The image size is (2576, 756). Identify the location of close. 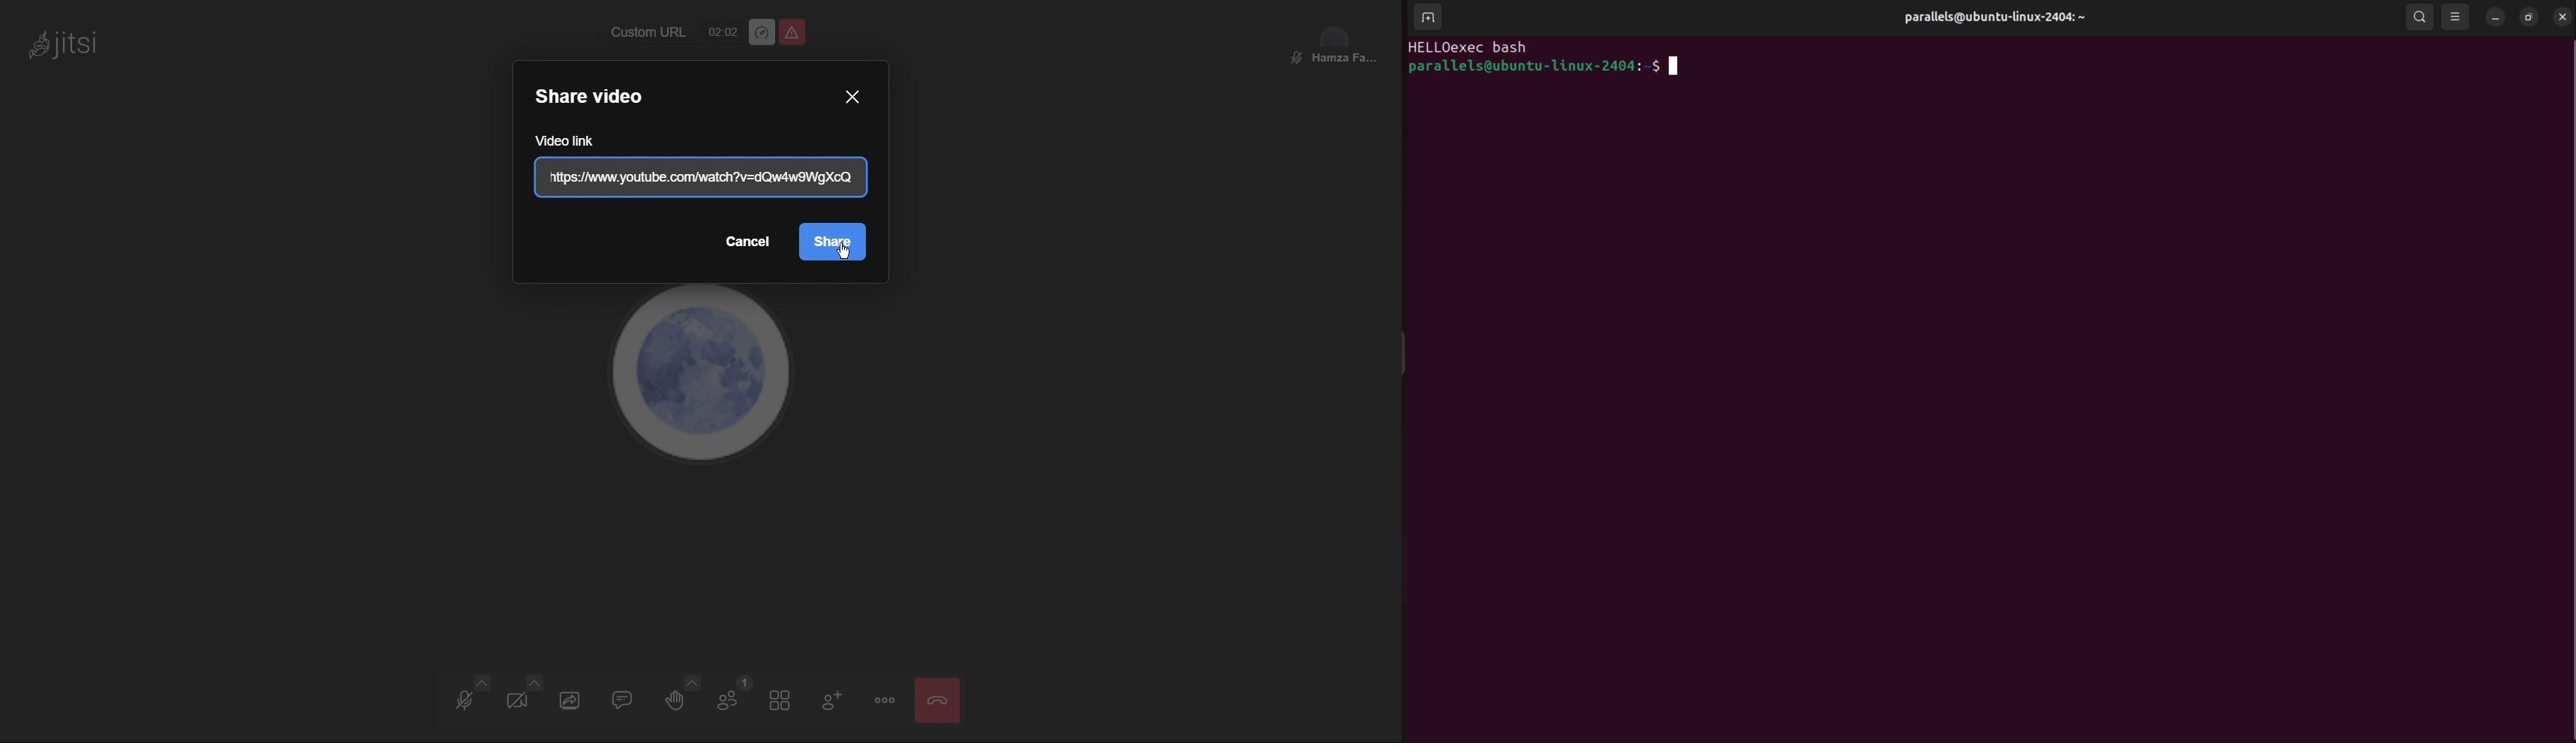
(2563, 16).